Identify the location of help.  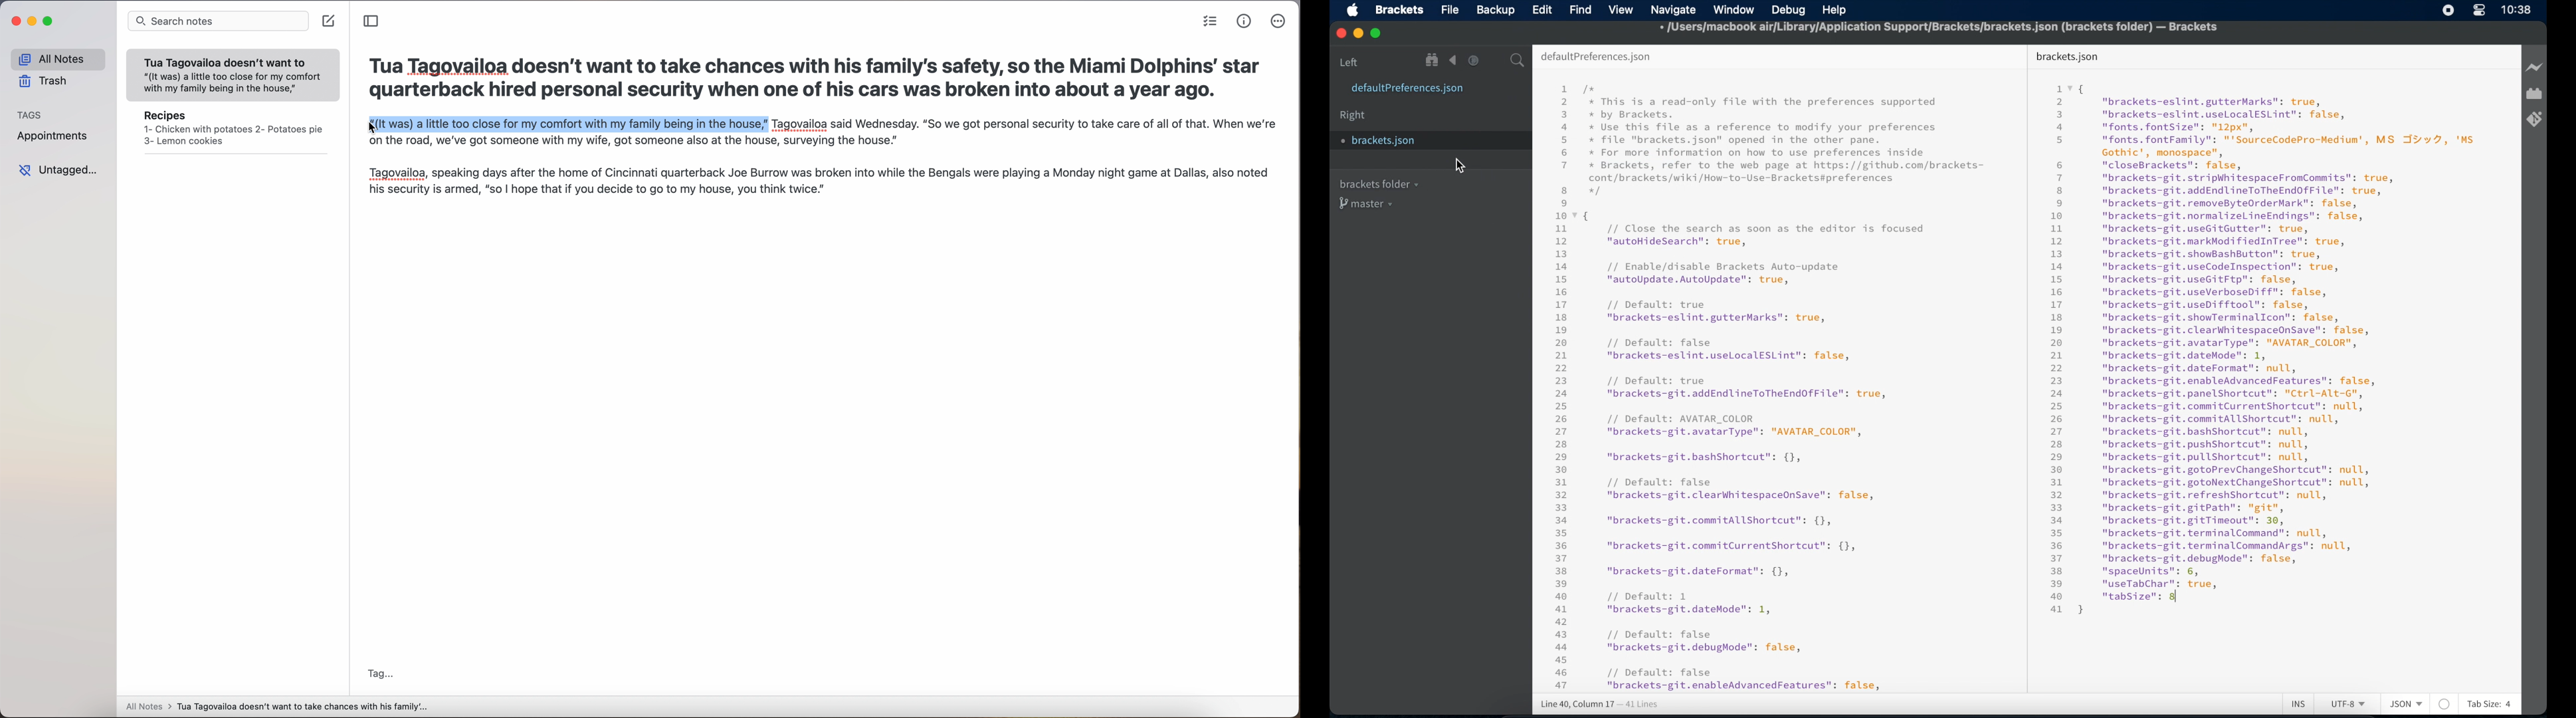
(1834, 11).